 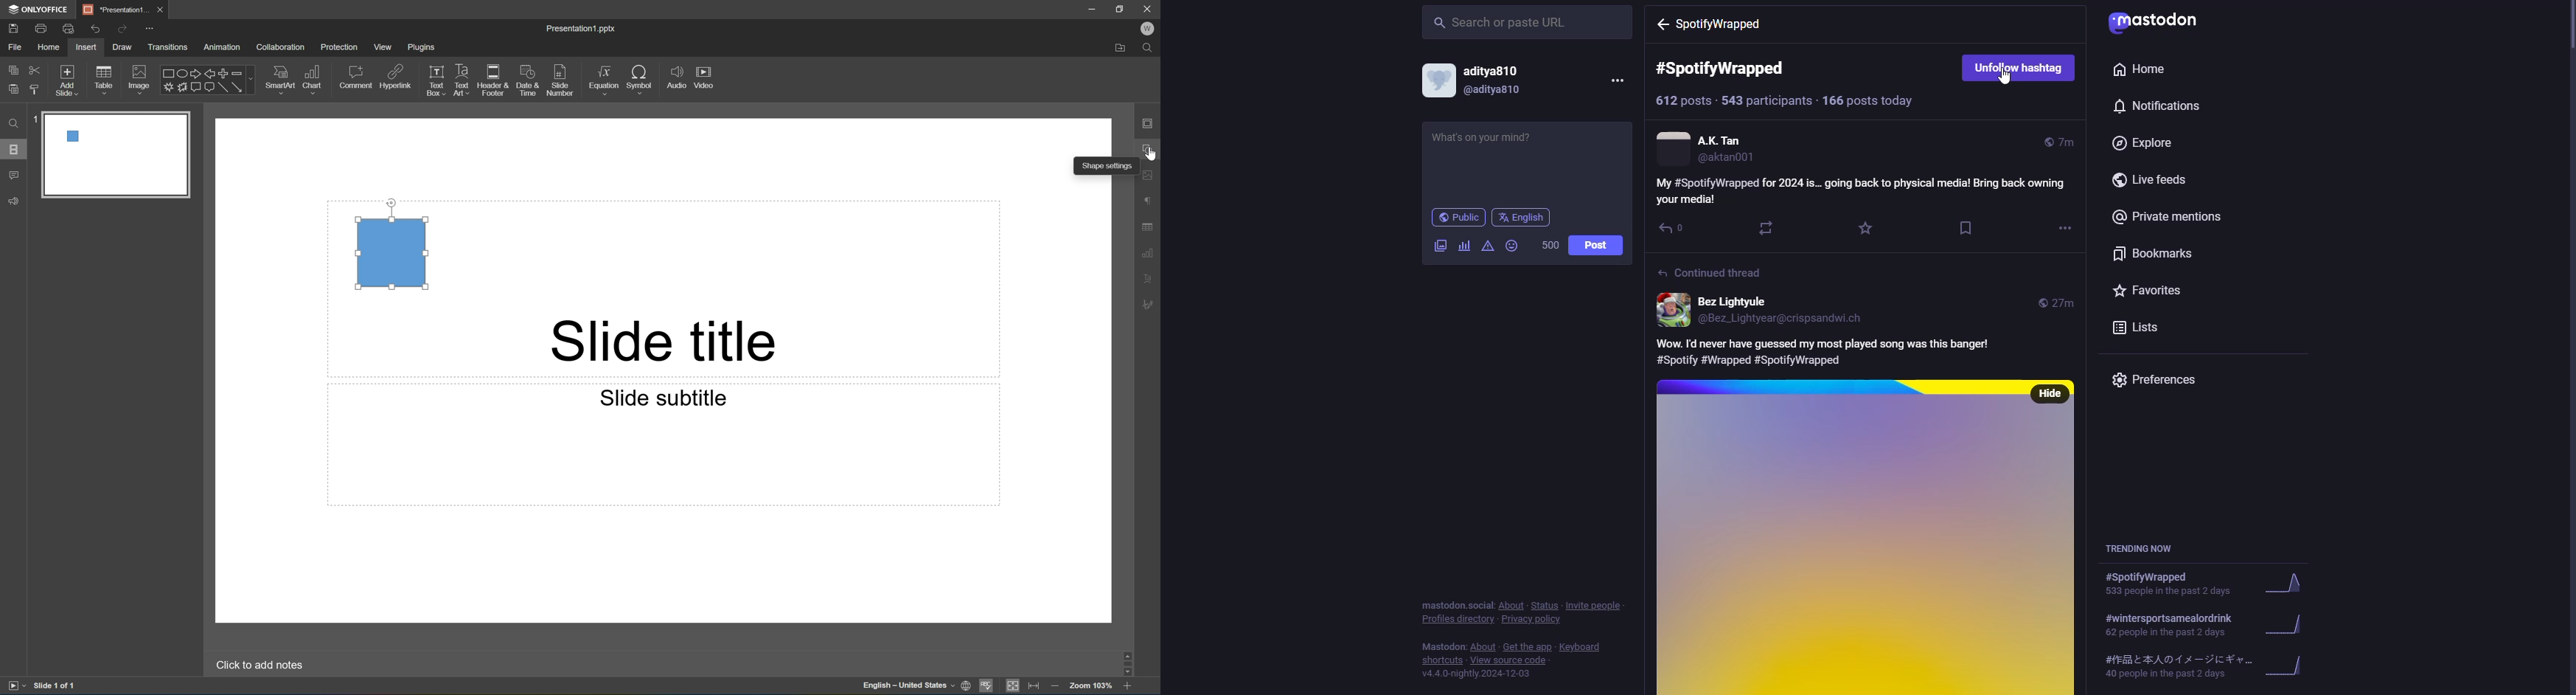 What do you see at coordinates (262, 665) in the screenshot?
I see `Click to add notes` at bounding box center [262, 665].